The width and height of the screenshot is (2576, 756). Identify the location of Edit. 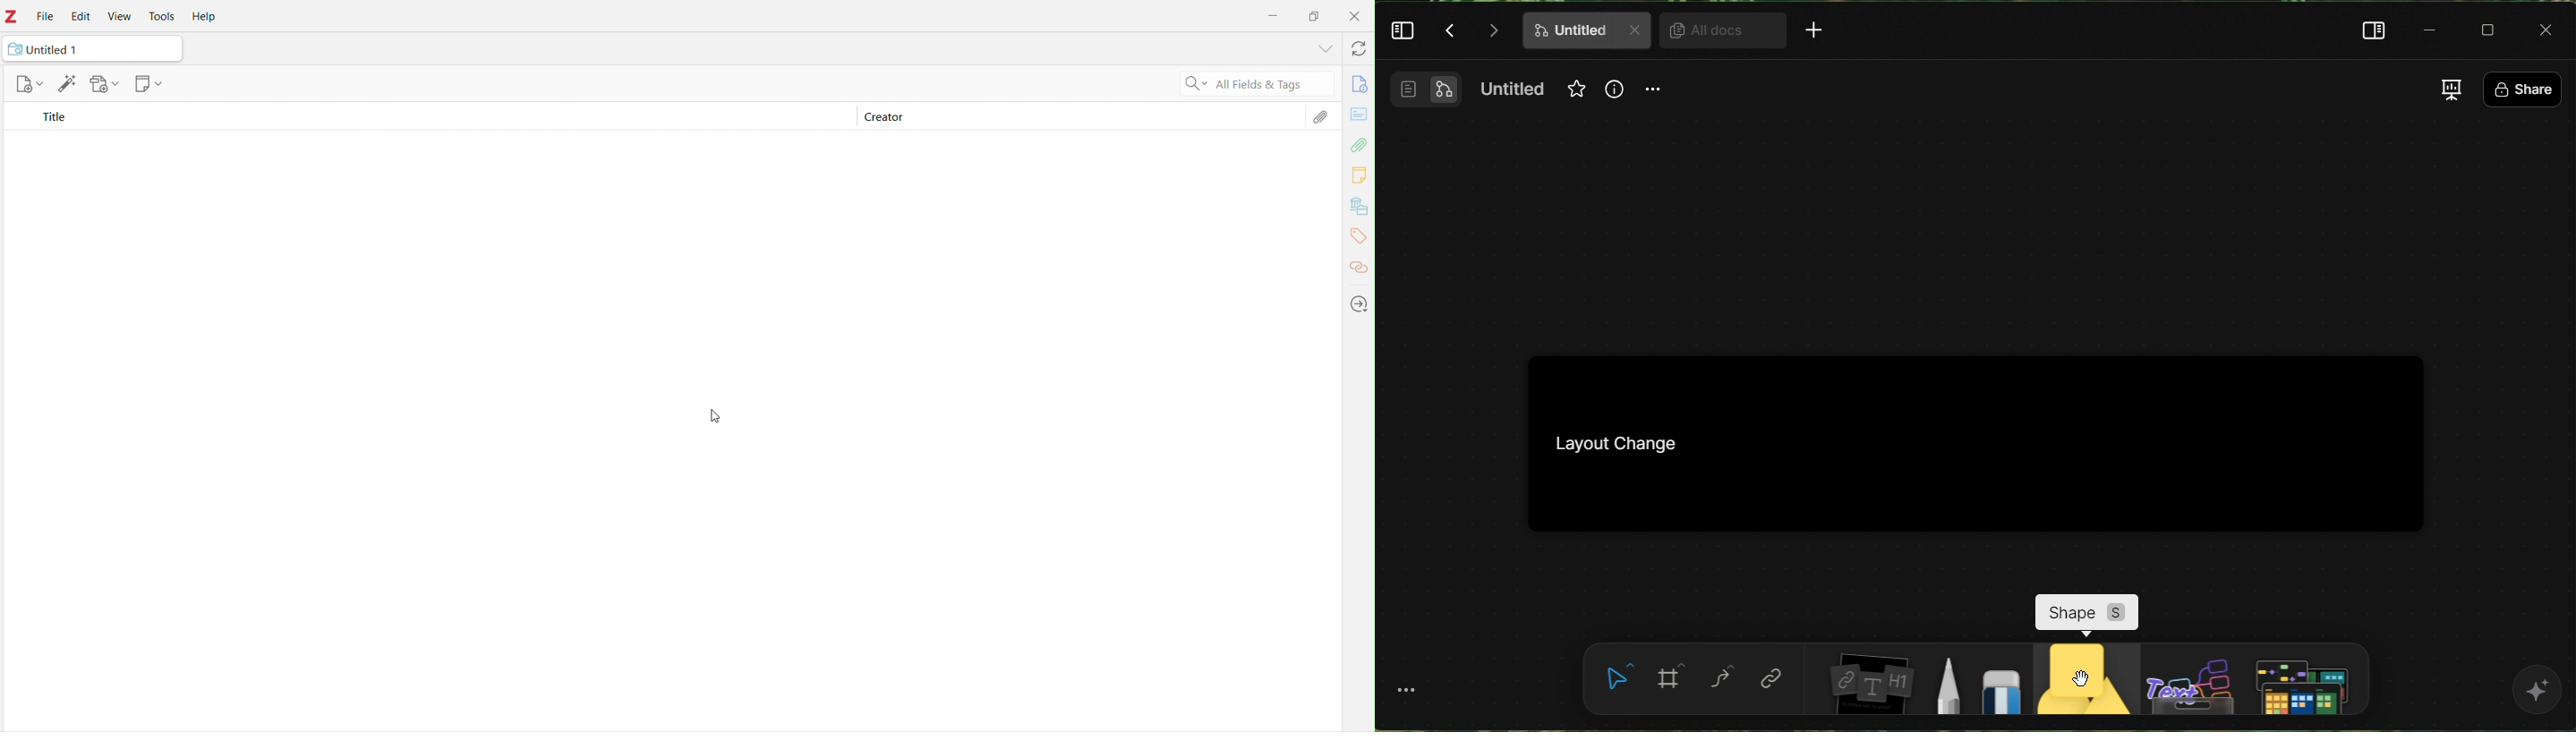
(68, 86).